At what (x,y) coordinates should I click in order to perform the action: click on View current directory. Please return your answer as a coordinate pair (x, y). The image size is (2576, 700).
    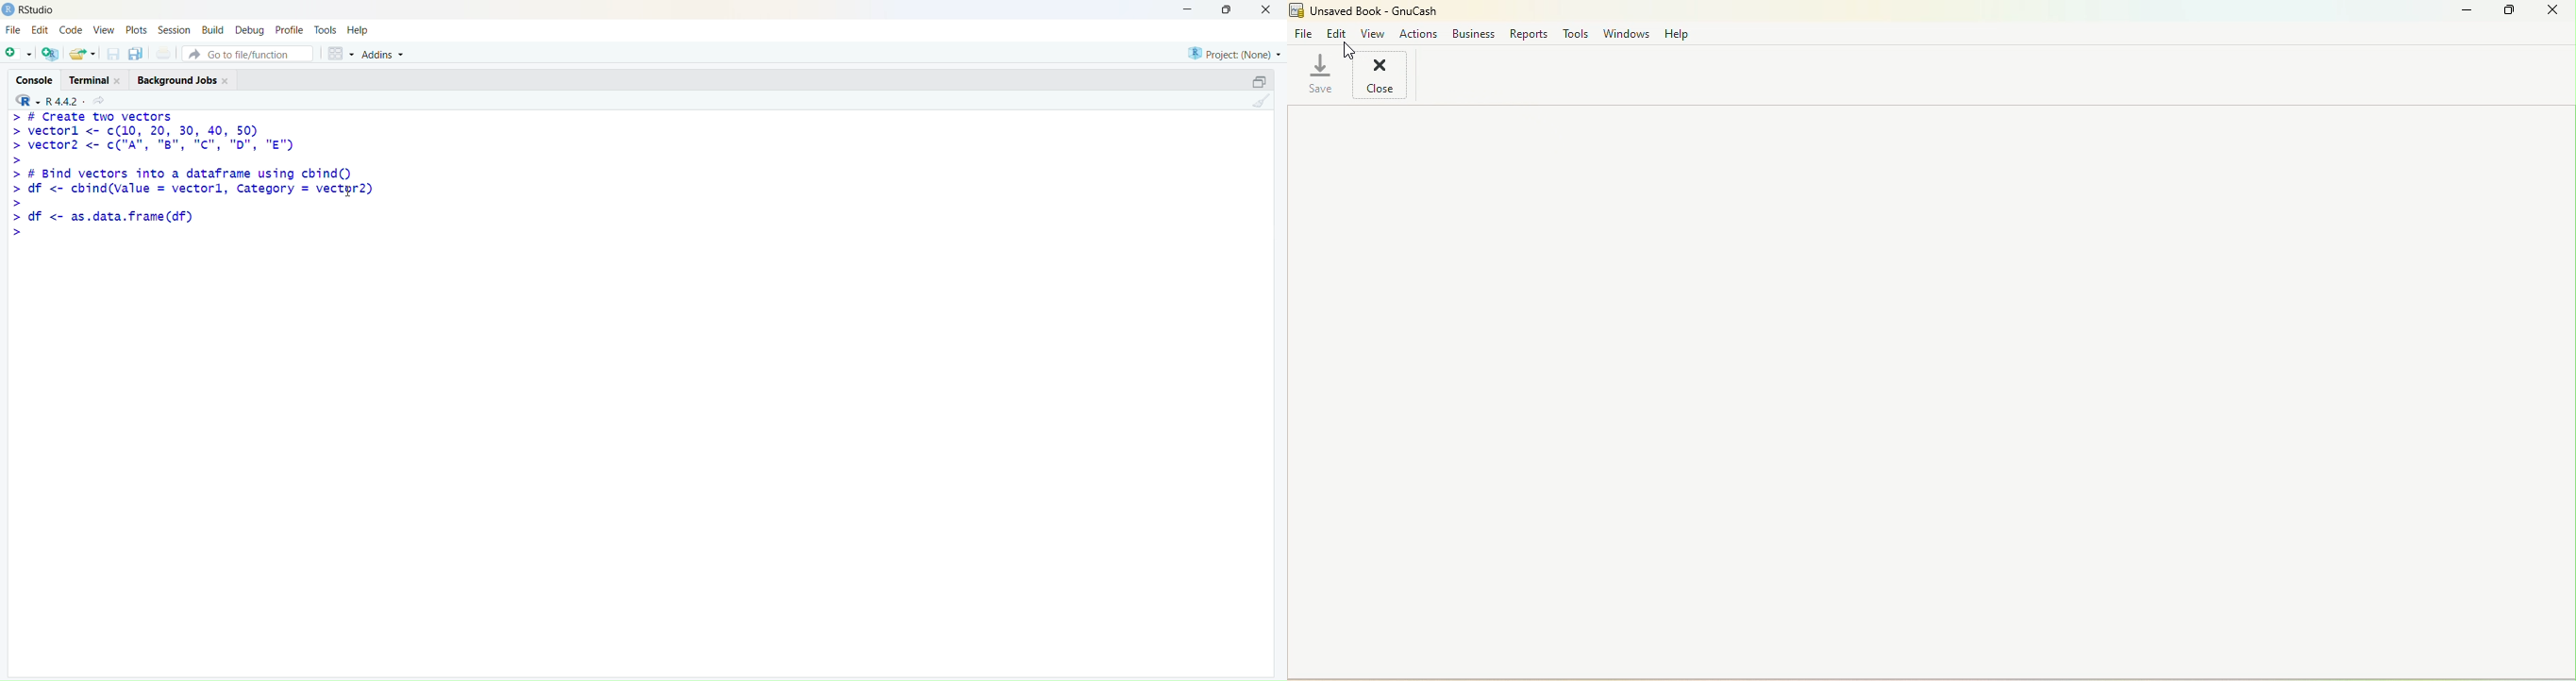
    Looking at the image, I should click on (101, 101).